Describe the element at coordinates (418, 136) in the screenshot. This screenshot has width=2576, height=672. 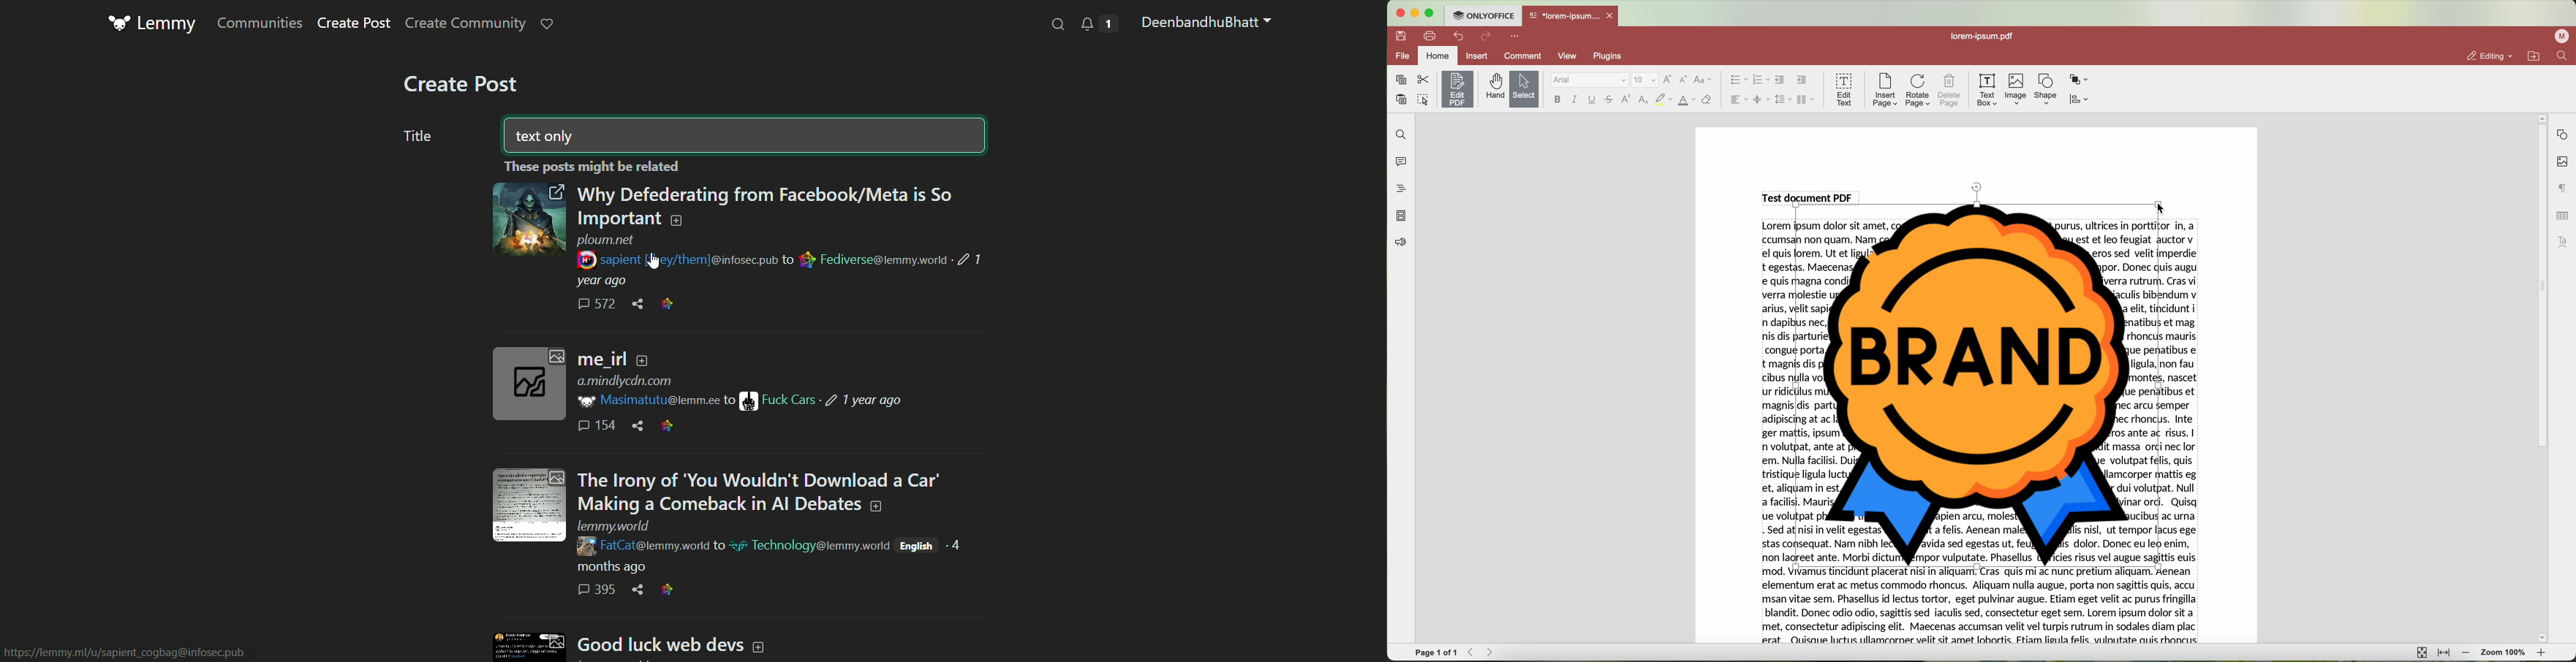
I see `title` at that location.